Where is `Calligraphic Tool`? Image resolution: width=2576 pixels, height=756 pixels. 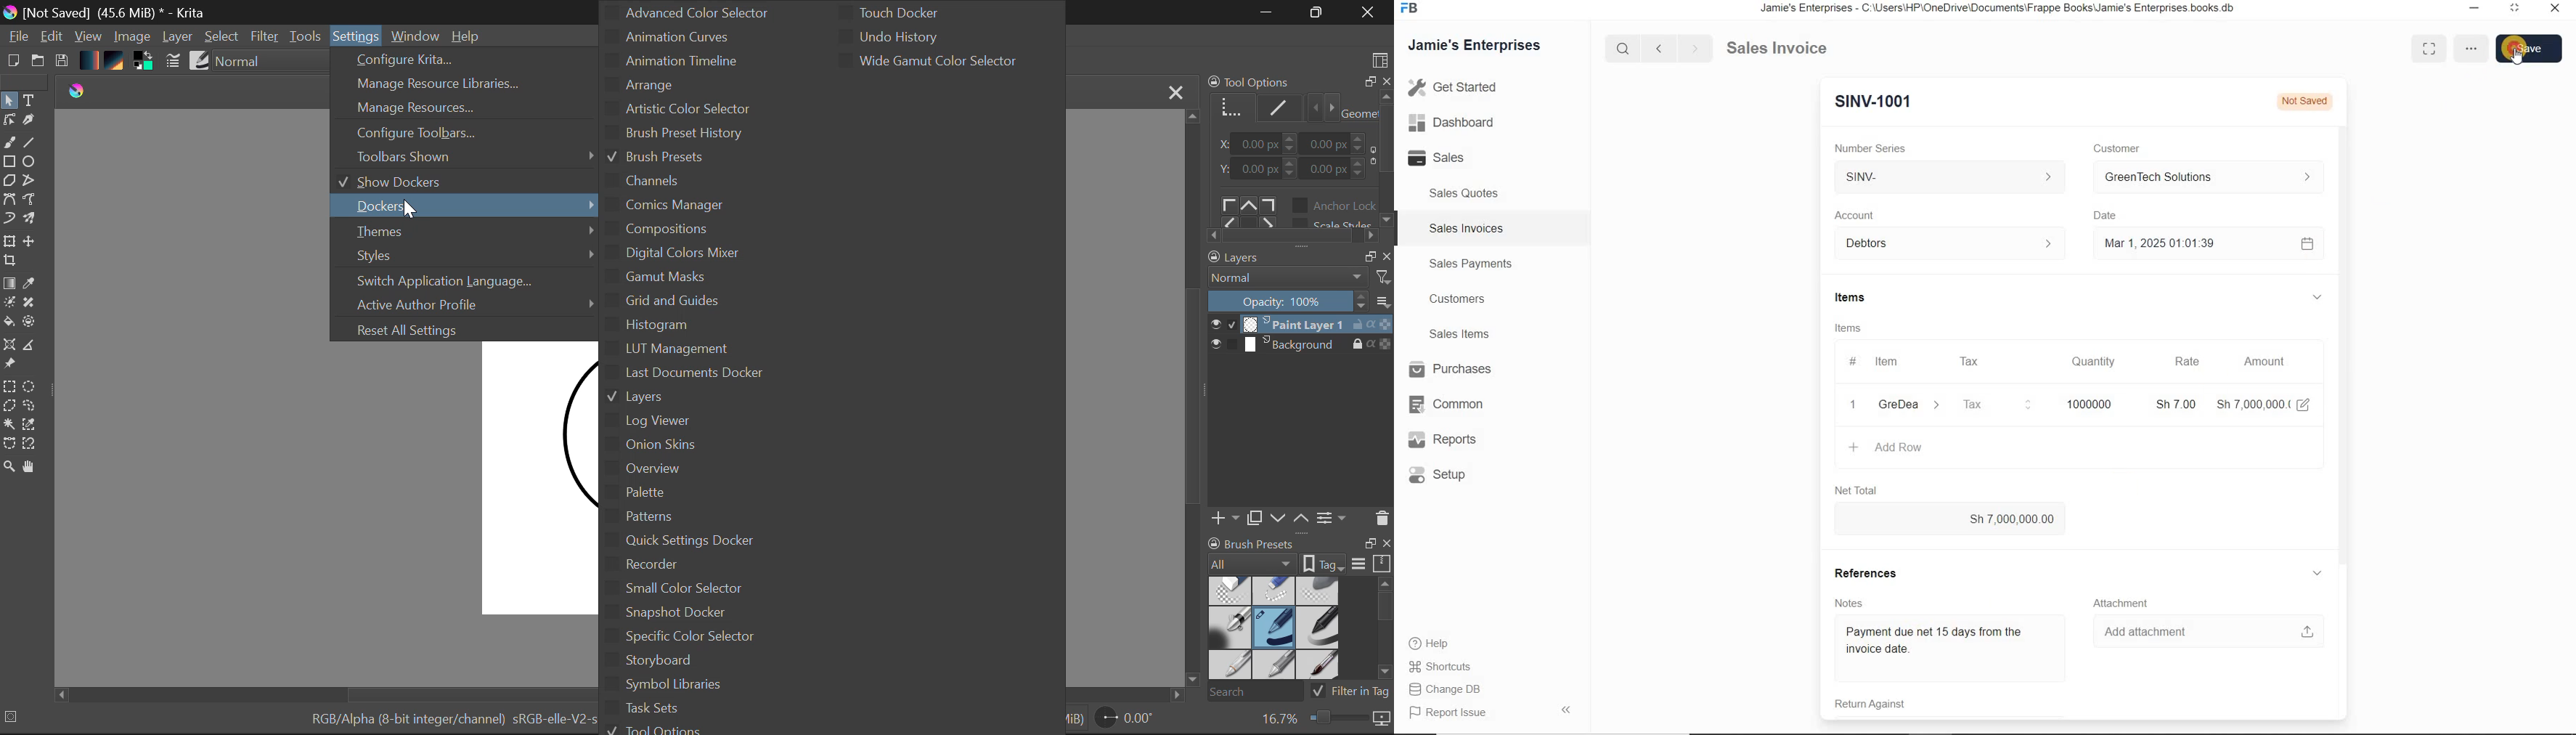 Calligraphic Tool is located at coordinates (33, 122).